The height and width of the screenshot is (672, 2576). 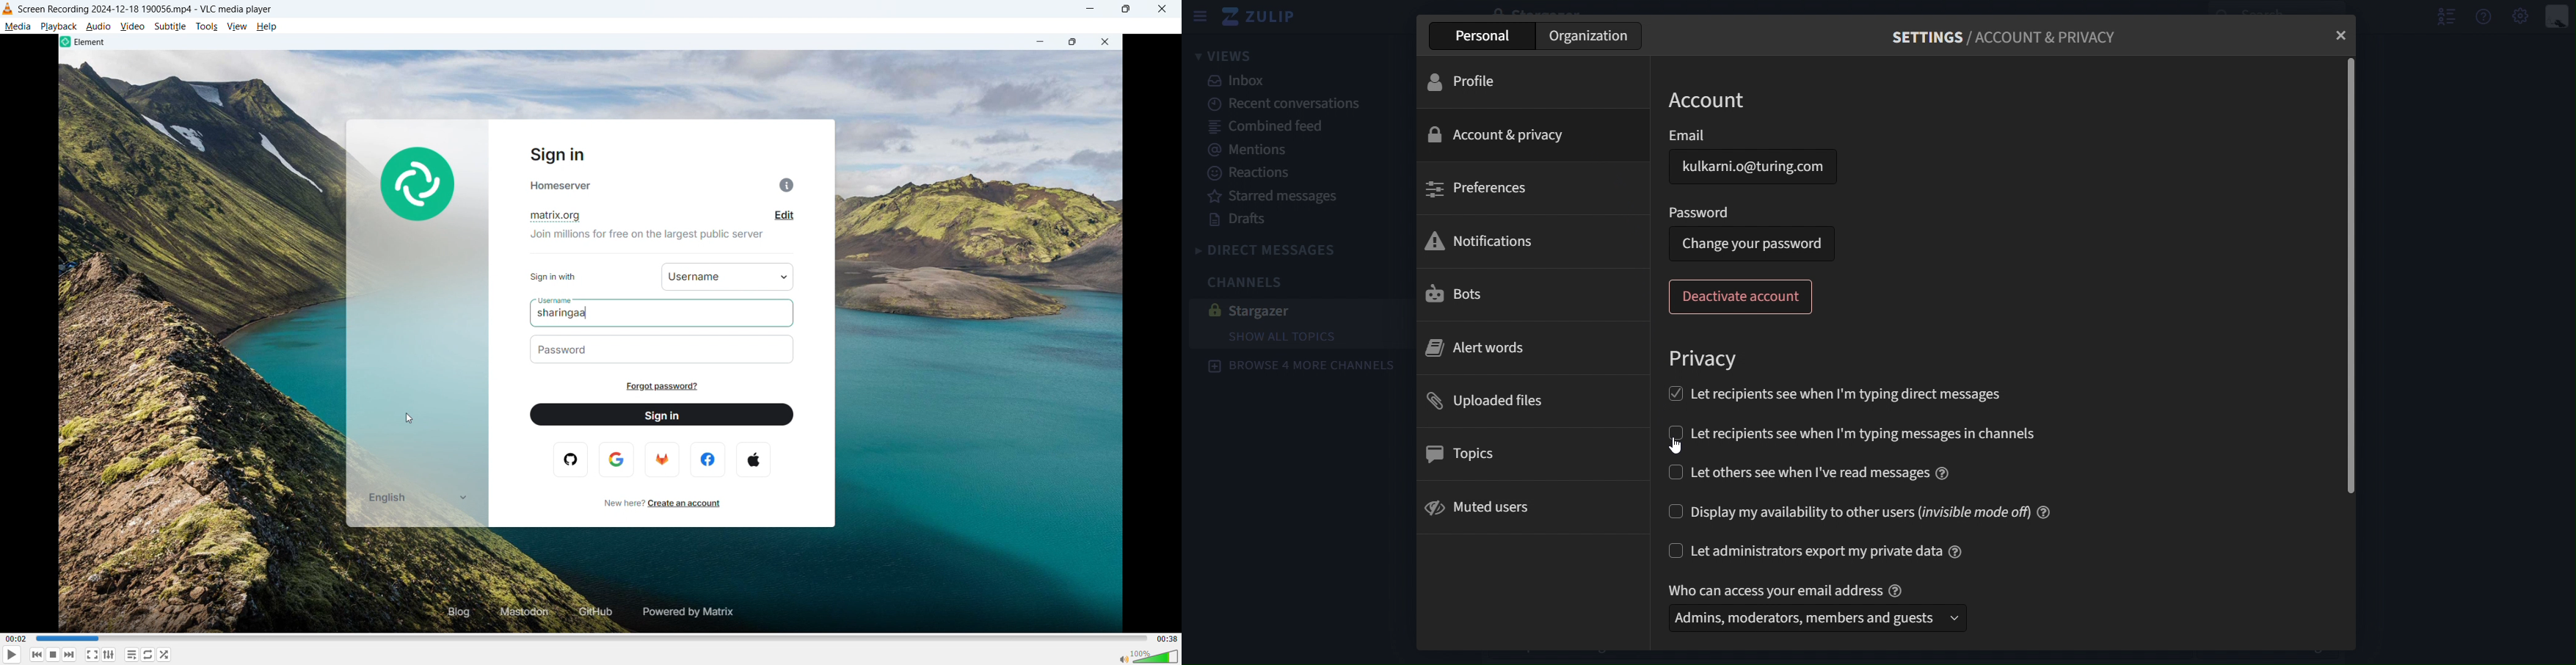 I want to click on browse 4 more channels, so click(x=1299, y=366).